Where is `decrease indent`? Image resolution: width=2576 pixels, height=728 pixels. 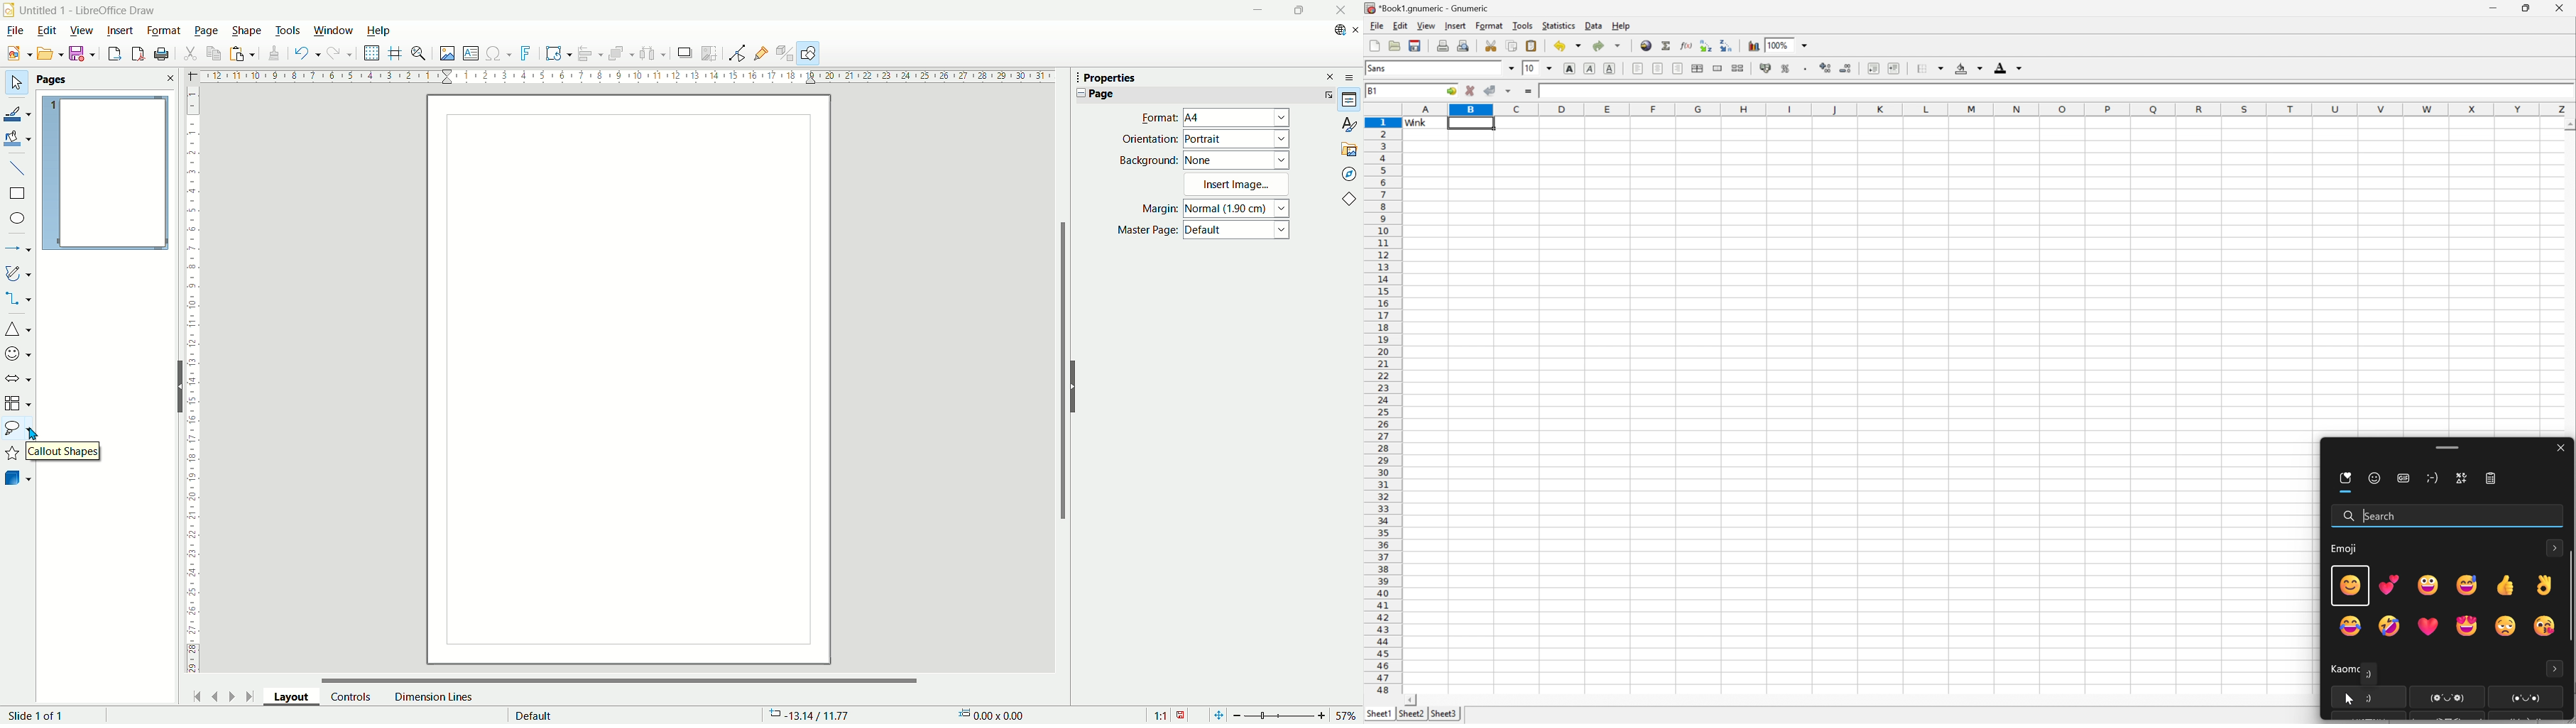
decrease indent is located at coordinates (1874, 68).